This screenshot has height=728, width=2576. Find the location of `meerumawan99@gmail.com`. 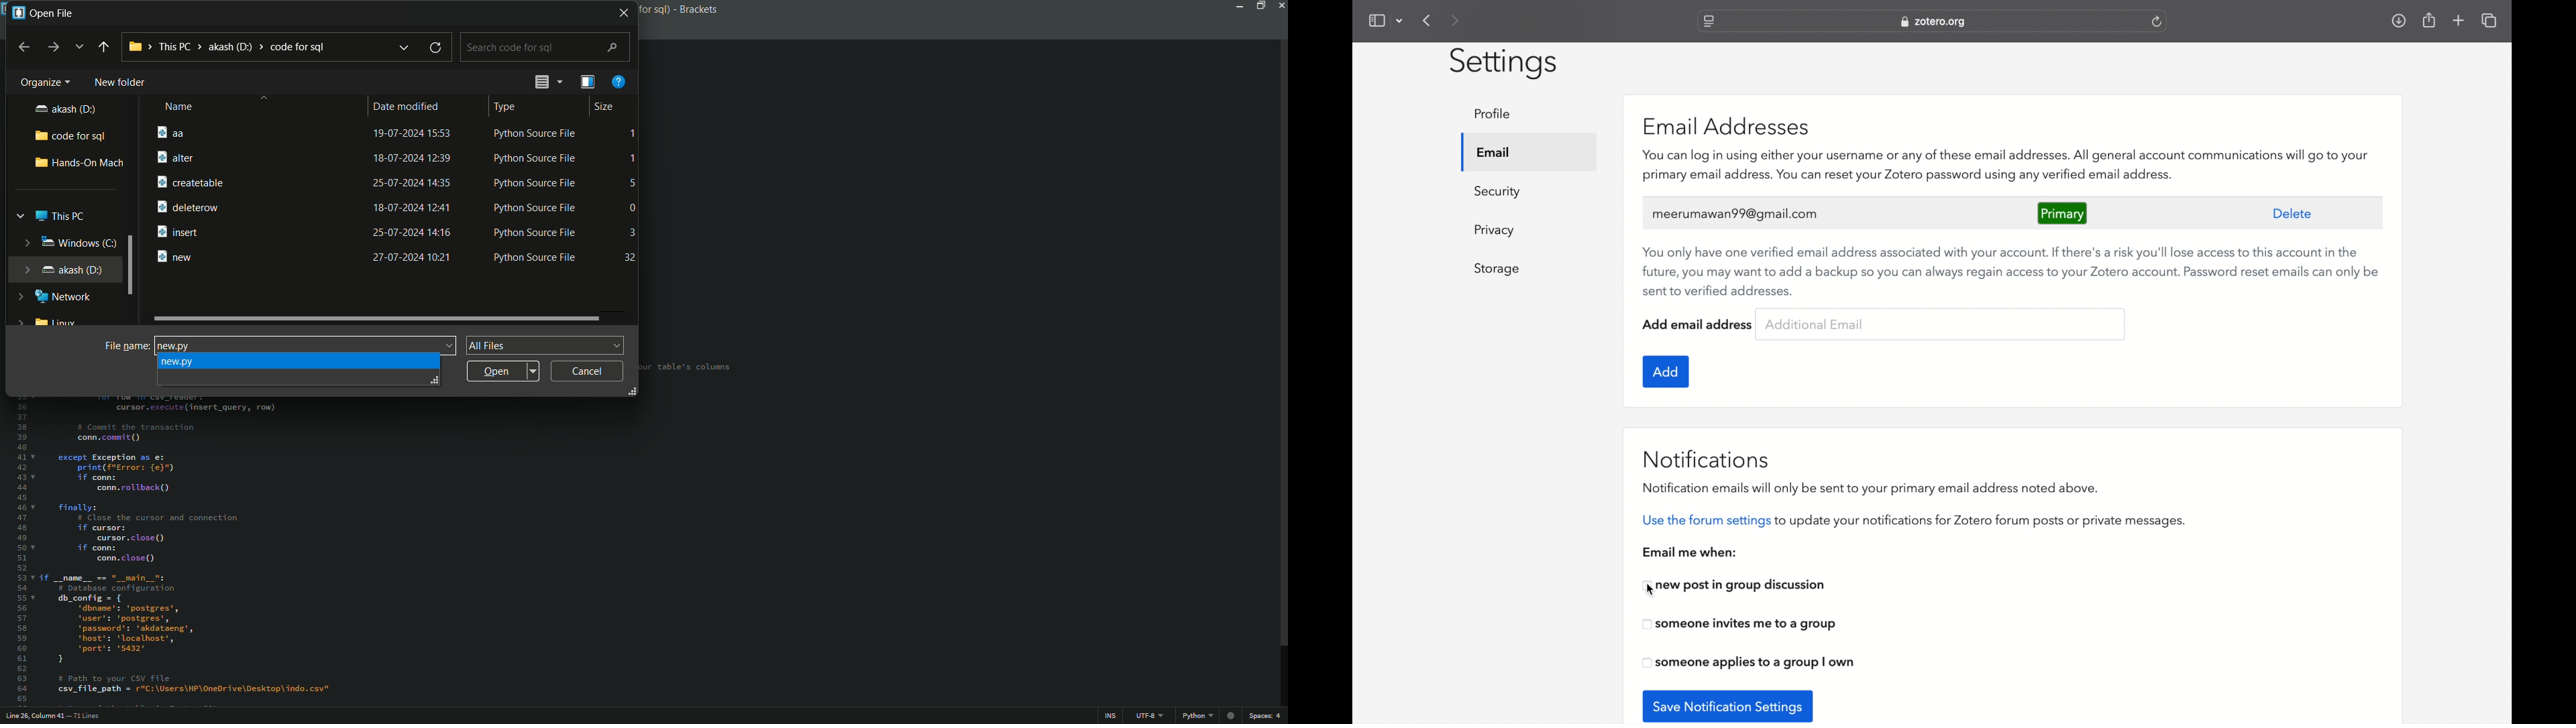

meerumawan99@gmail.com is located at coordinates (1735, 215).